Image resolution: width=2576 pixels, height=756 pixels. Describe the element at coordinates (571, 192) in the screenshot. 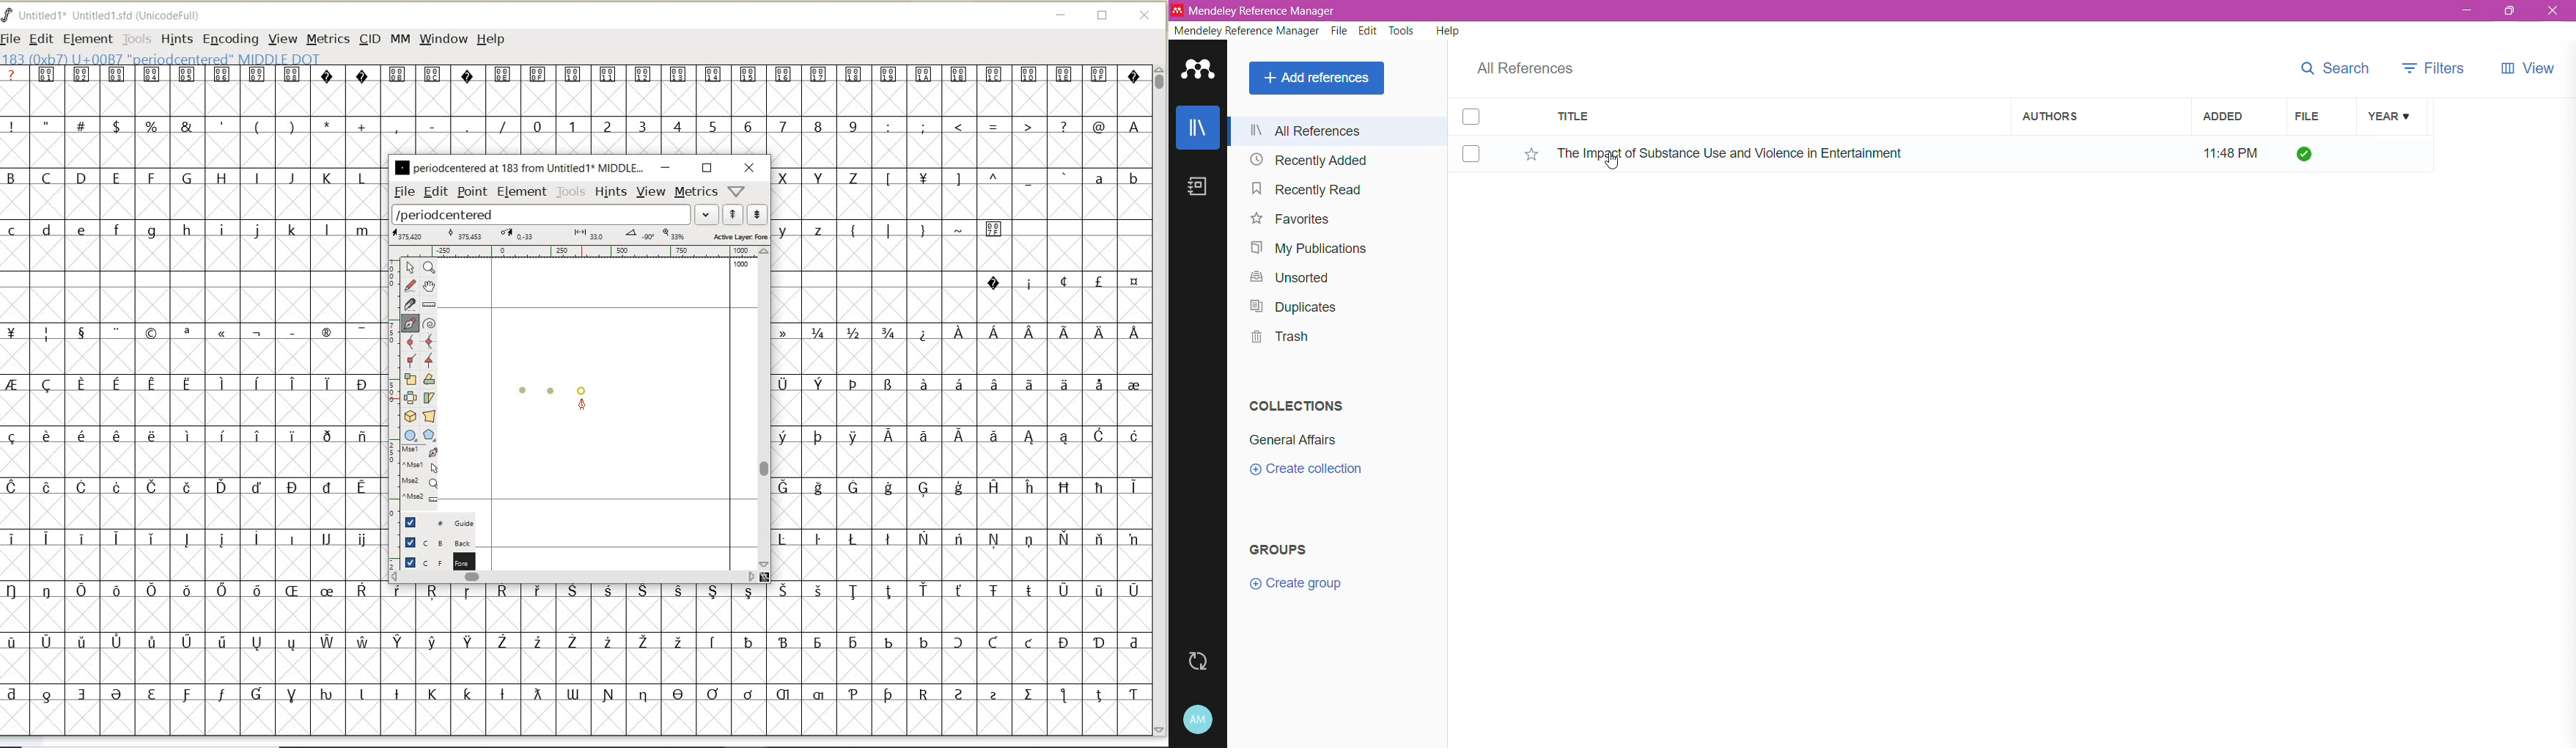

I see `tools` at that location.